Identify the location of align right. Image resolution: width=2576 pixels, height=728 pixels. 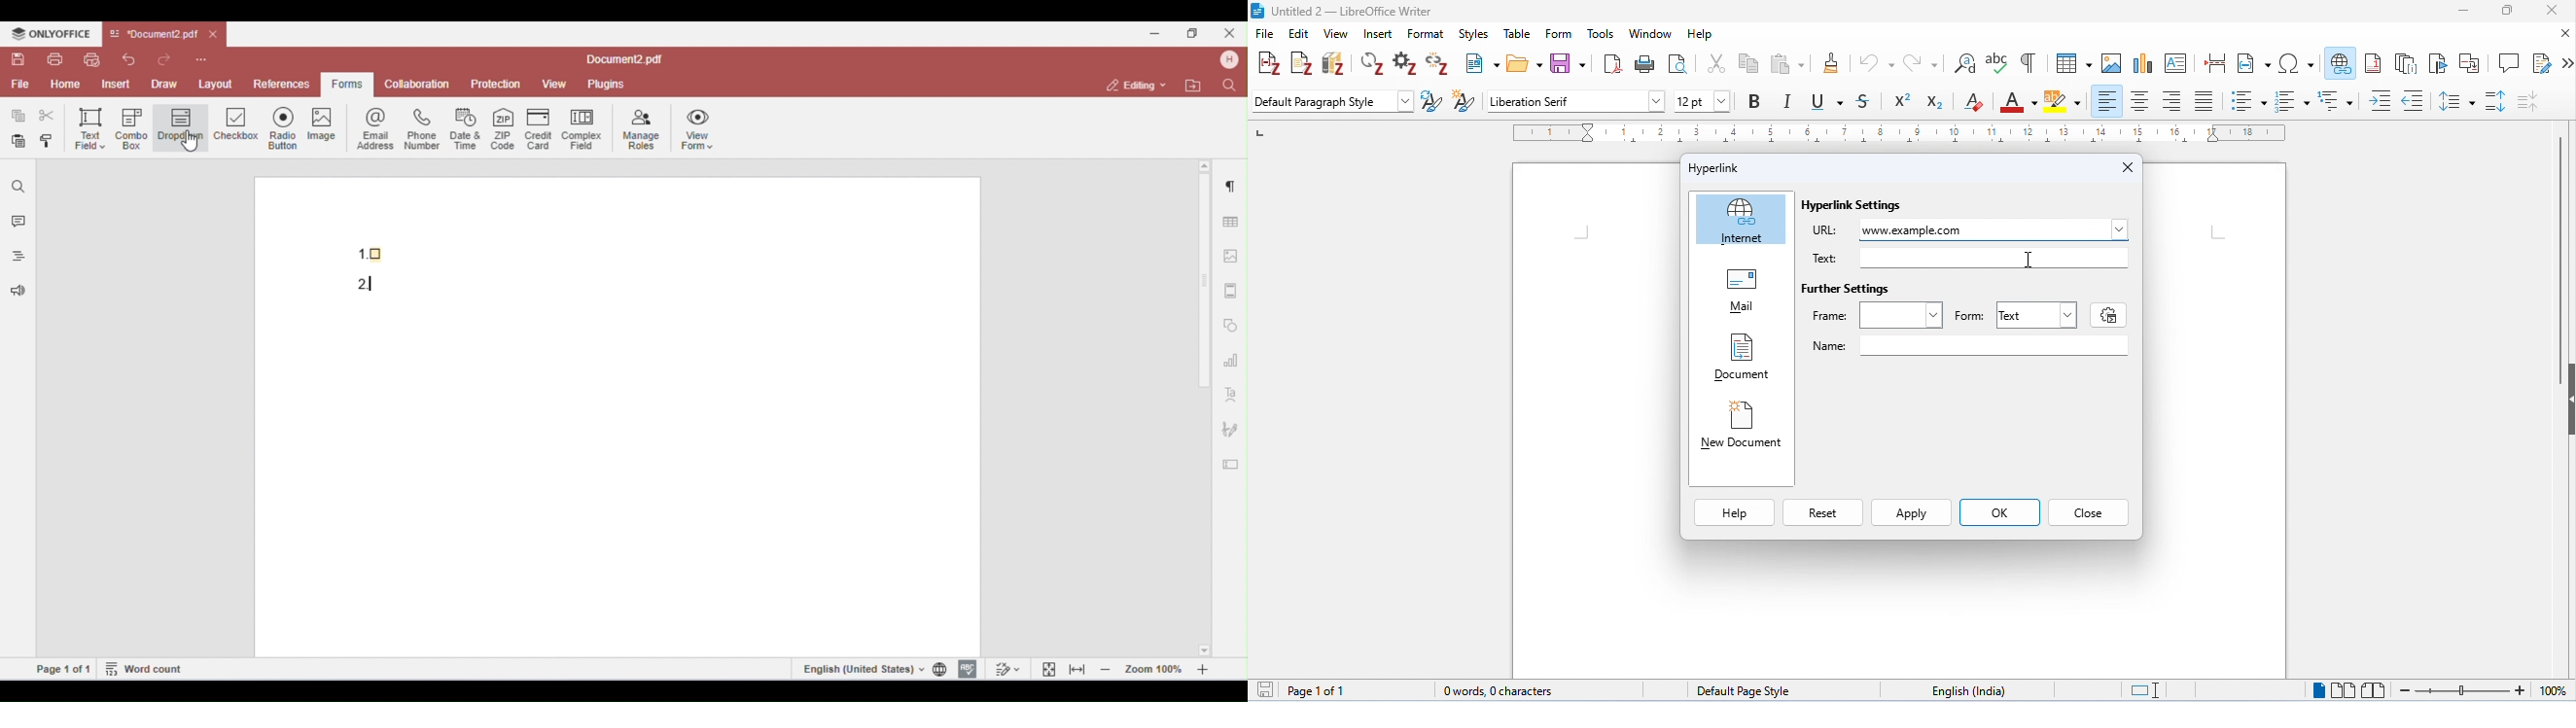
(2173, 100).